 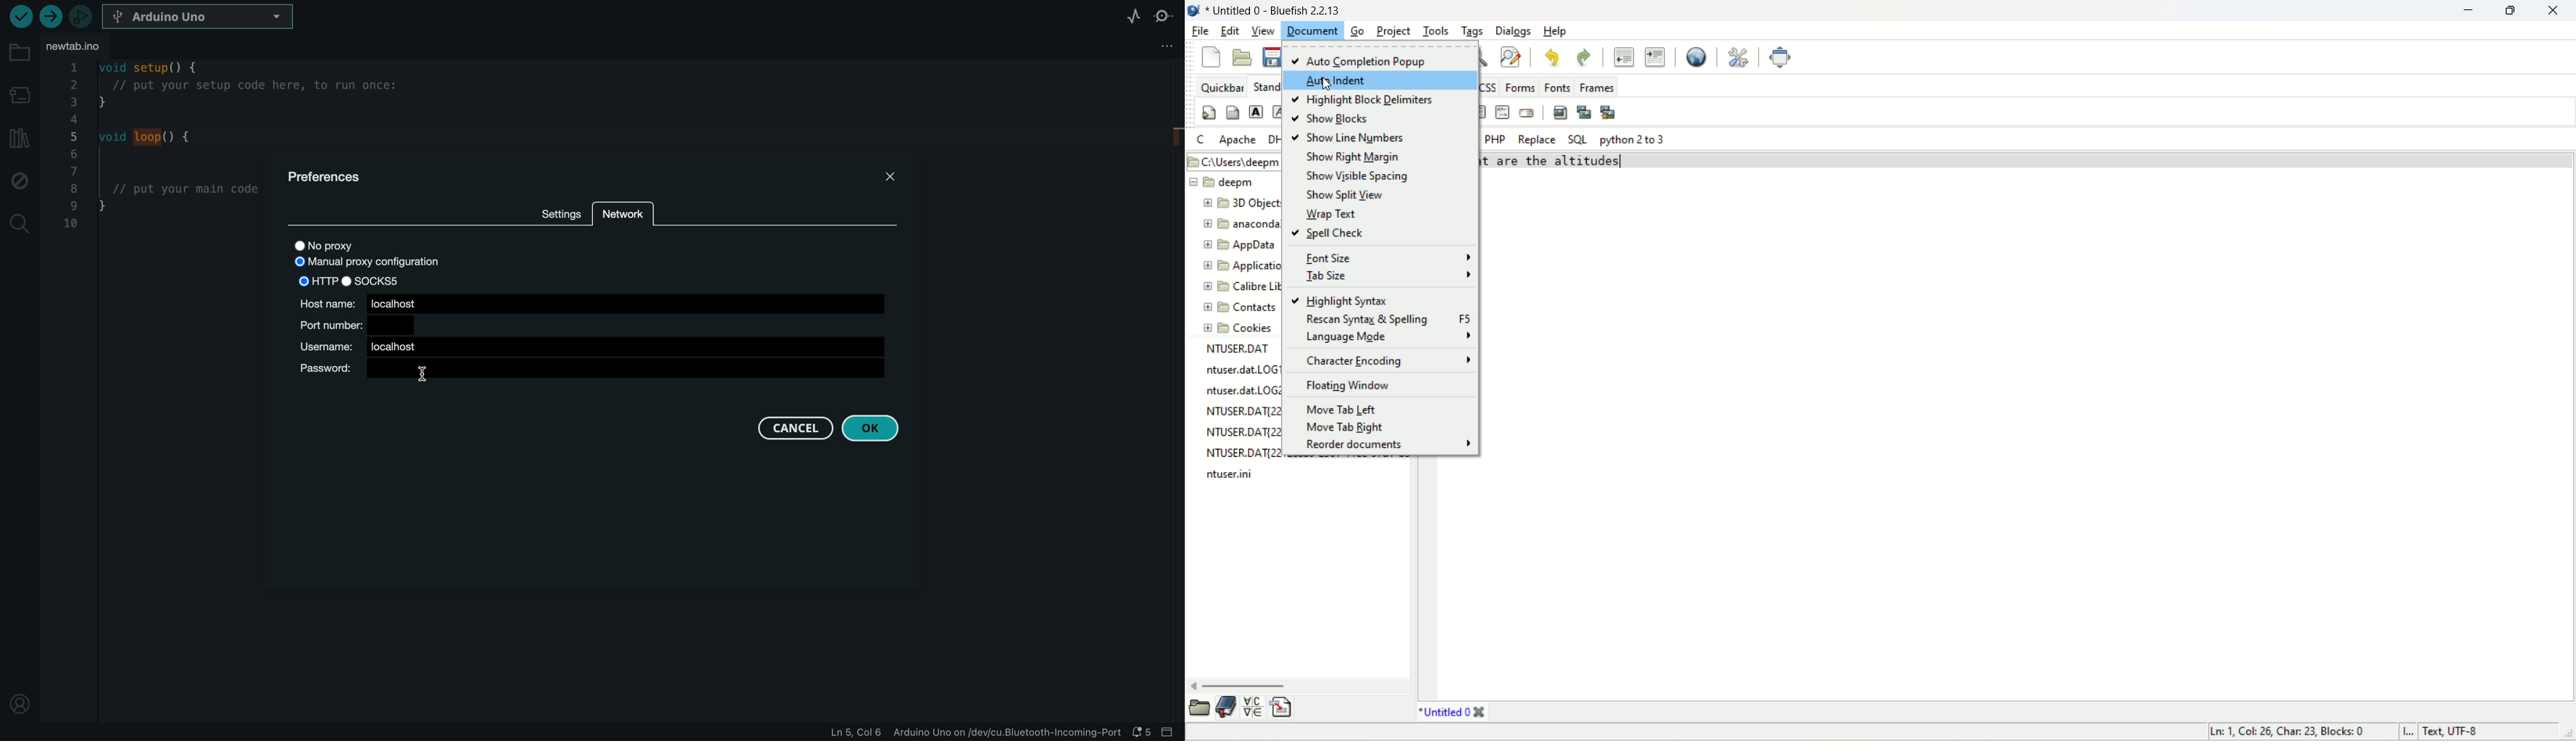 I want to click on debugger, so click(x=82, y=16).